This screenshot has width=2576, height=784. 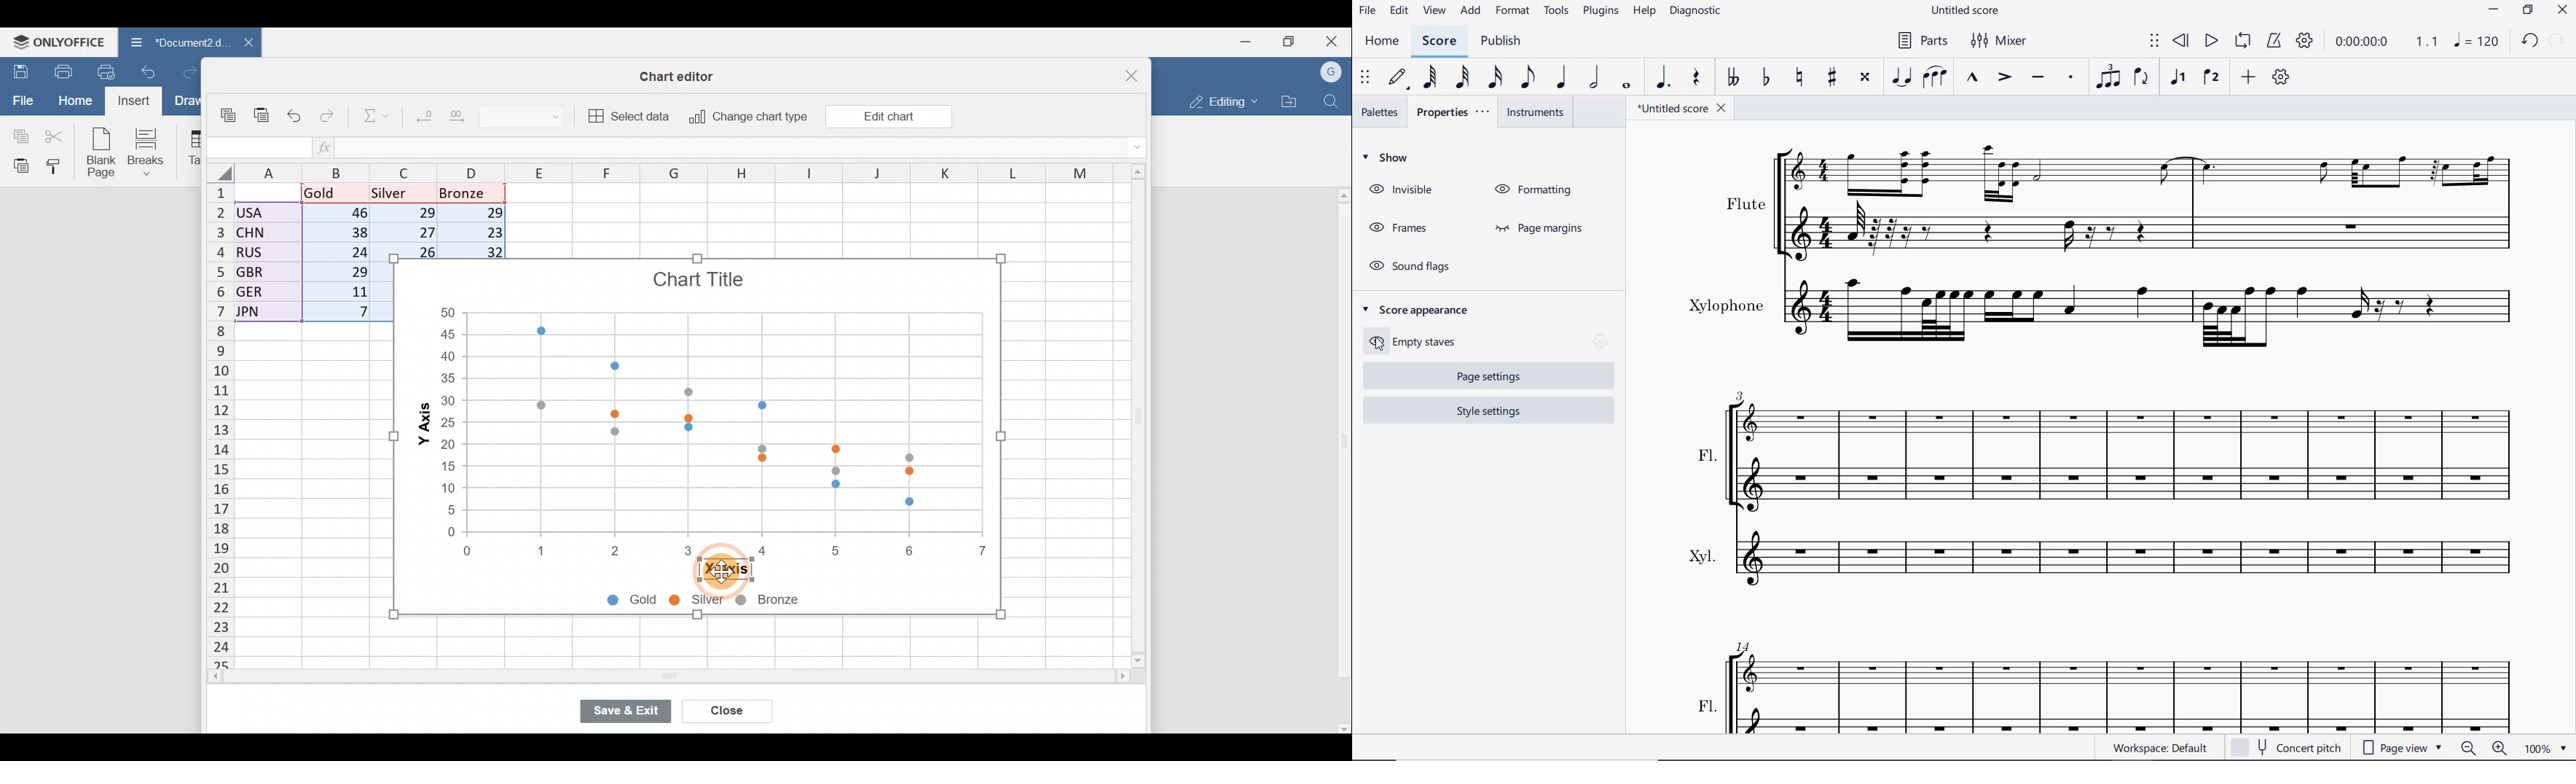 I want to click on TOGGLE SHARP, so click(x=1830, y=78).